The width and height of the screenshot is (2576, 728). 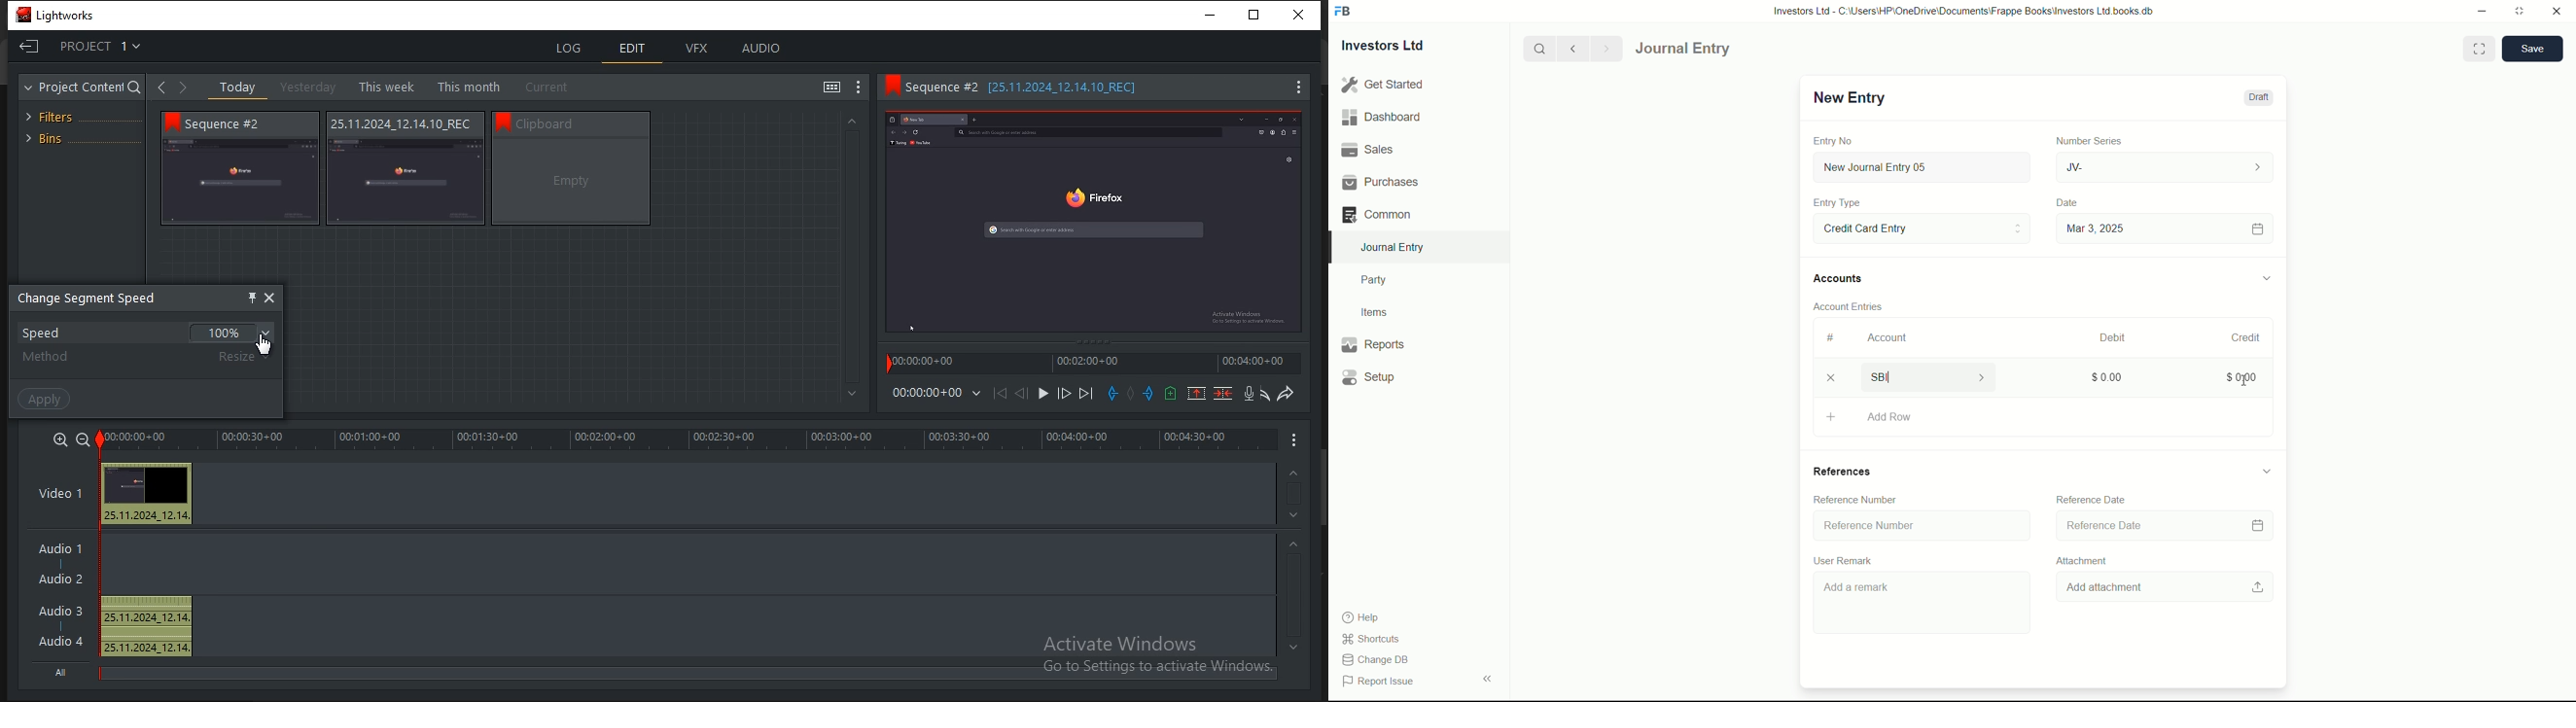 What do you see at coordinates (1064, 394) in the screenshot?
I see `Nudge one frame forward` at bounding box center [1064, 394].